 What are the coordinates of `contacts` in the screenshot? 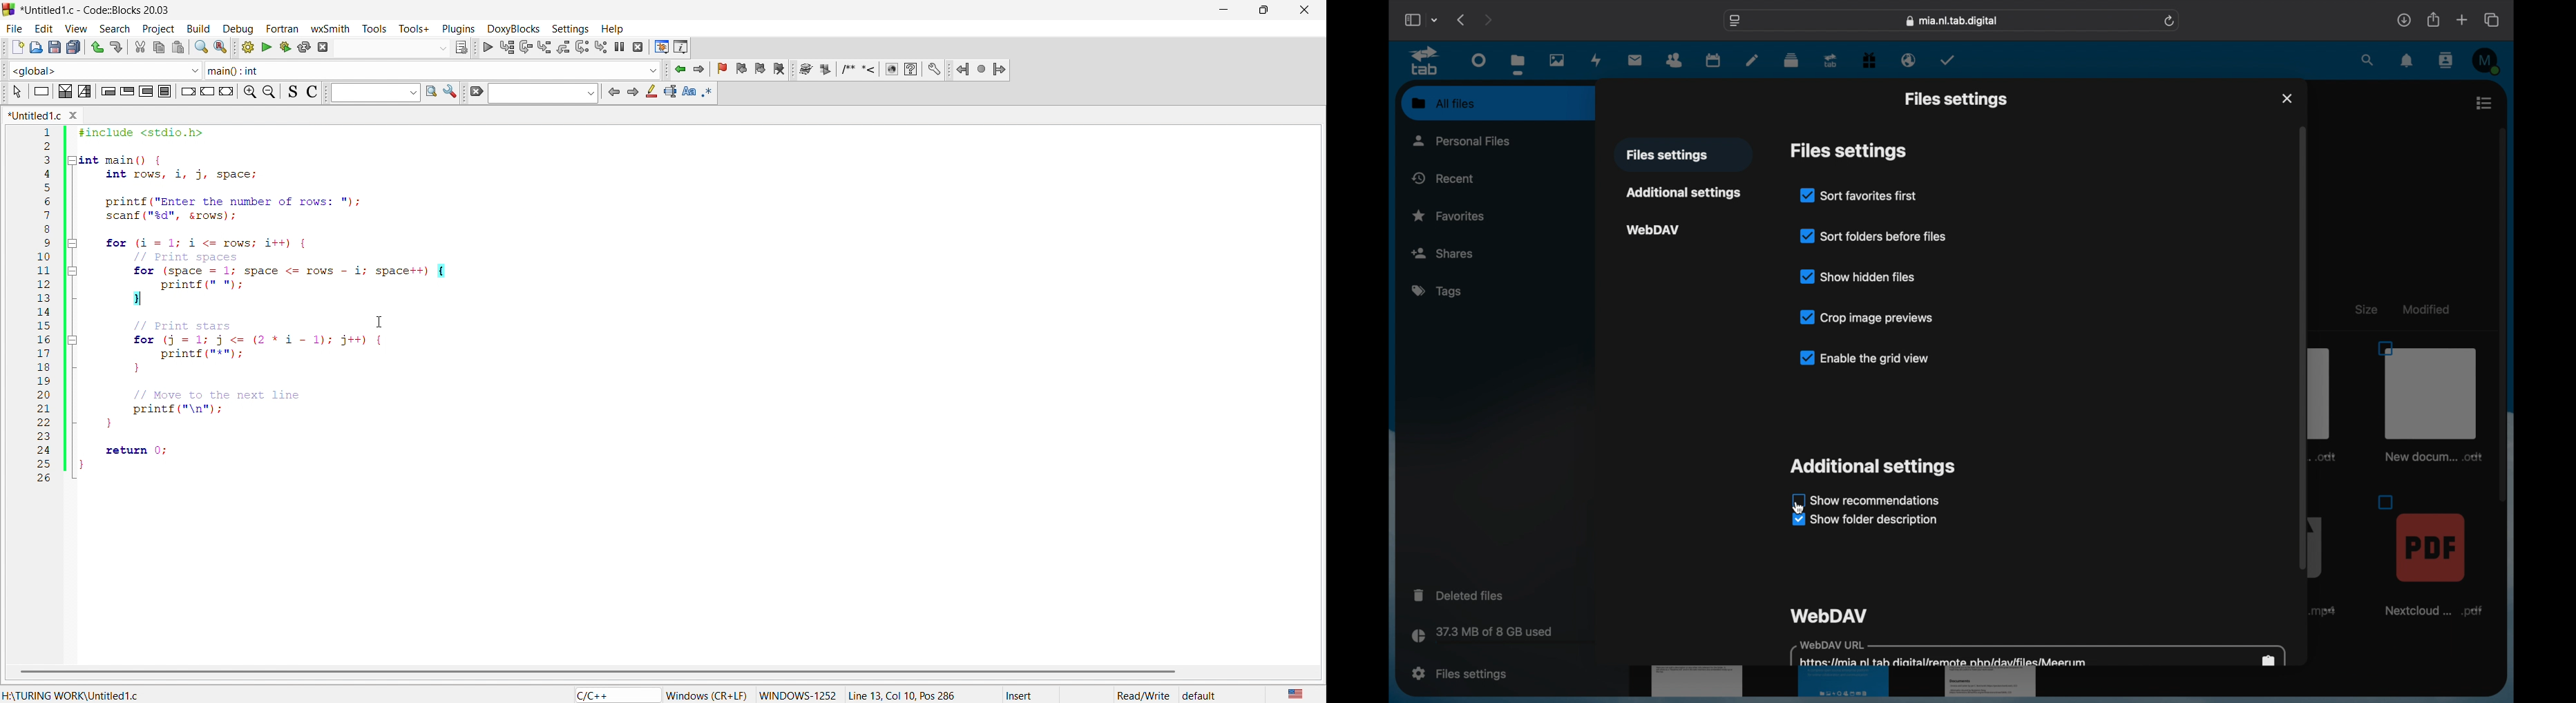 It's located at (2446, 61).